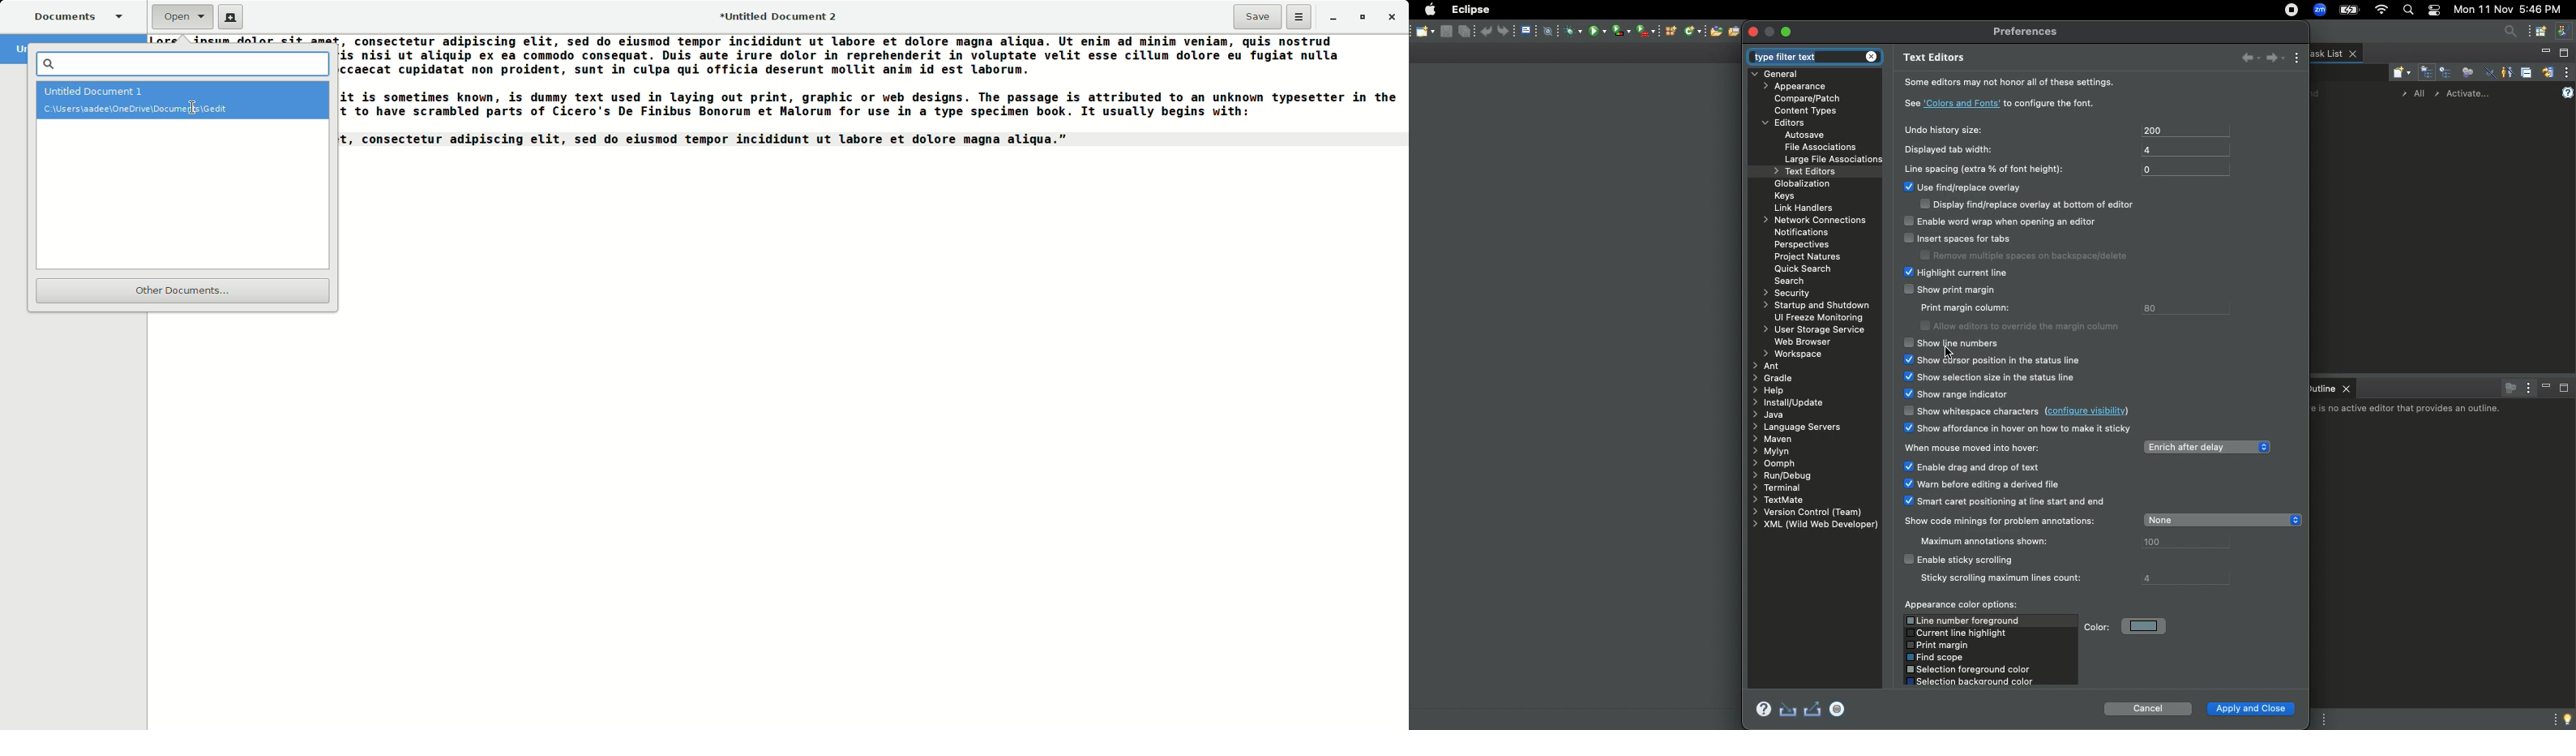 Image resolution: width=2576 pixels, height=756 pixels. I want to click on Undo history size, so click(1941, 130).